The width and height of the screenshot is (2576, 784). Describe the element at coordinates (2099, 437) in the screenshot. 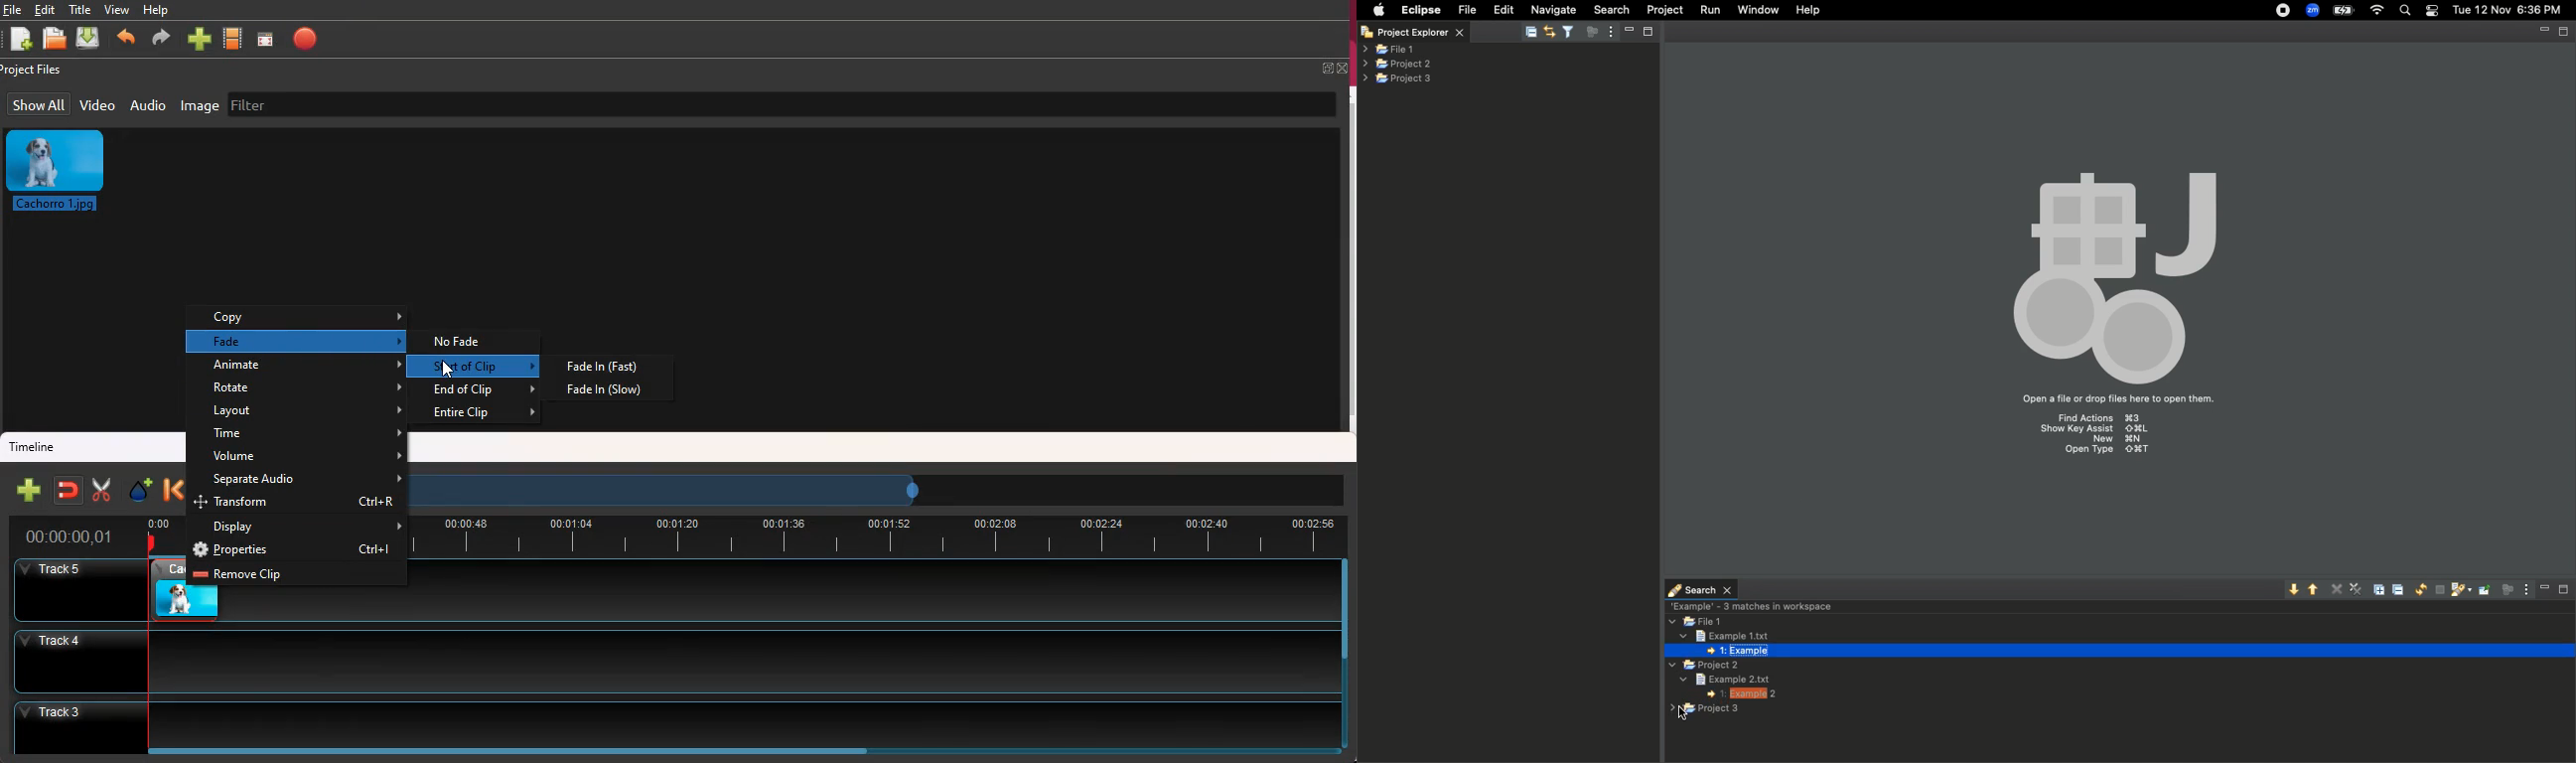

I see `Shortcuts` at that location.